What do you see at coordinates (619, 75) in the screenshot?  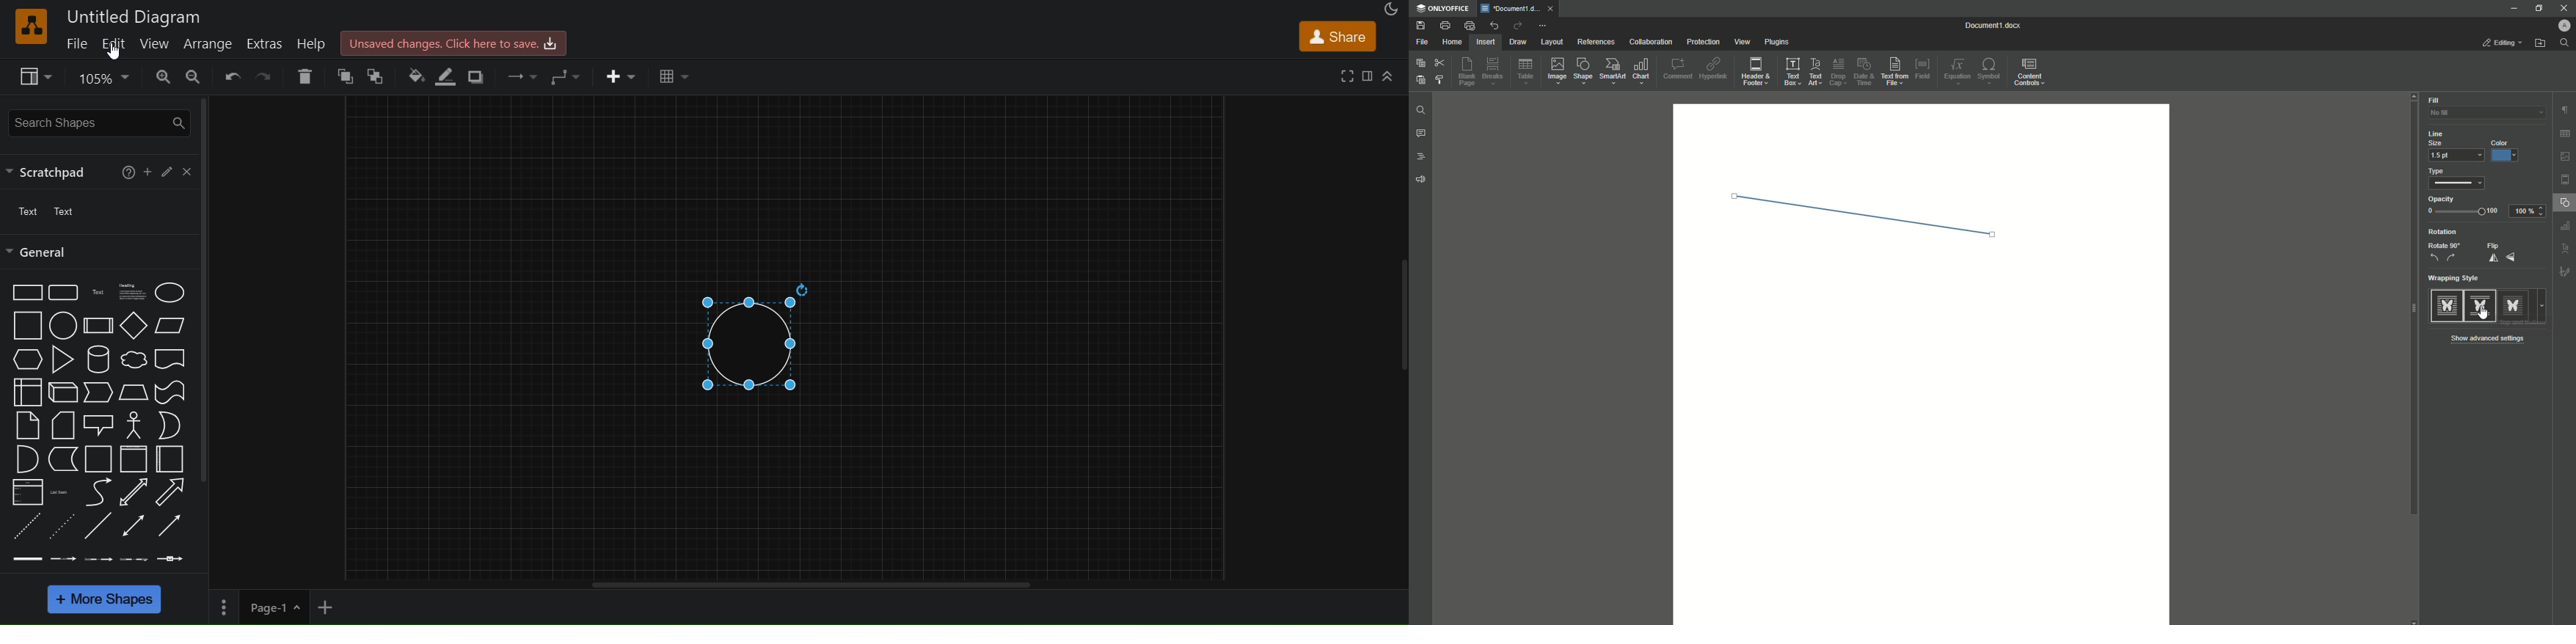 I see `insert` at bounding box center [619, 75].